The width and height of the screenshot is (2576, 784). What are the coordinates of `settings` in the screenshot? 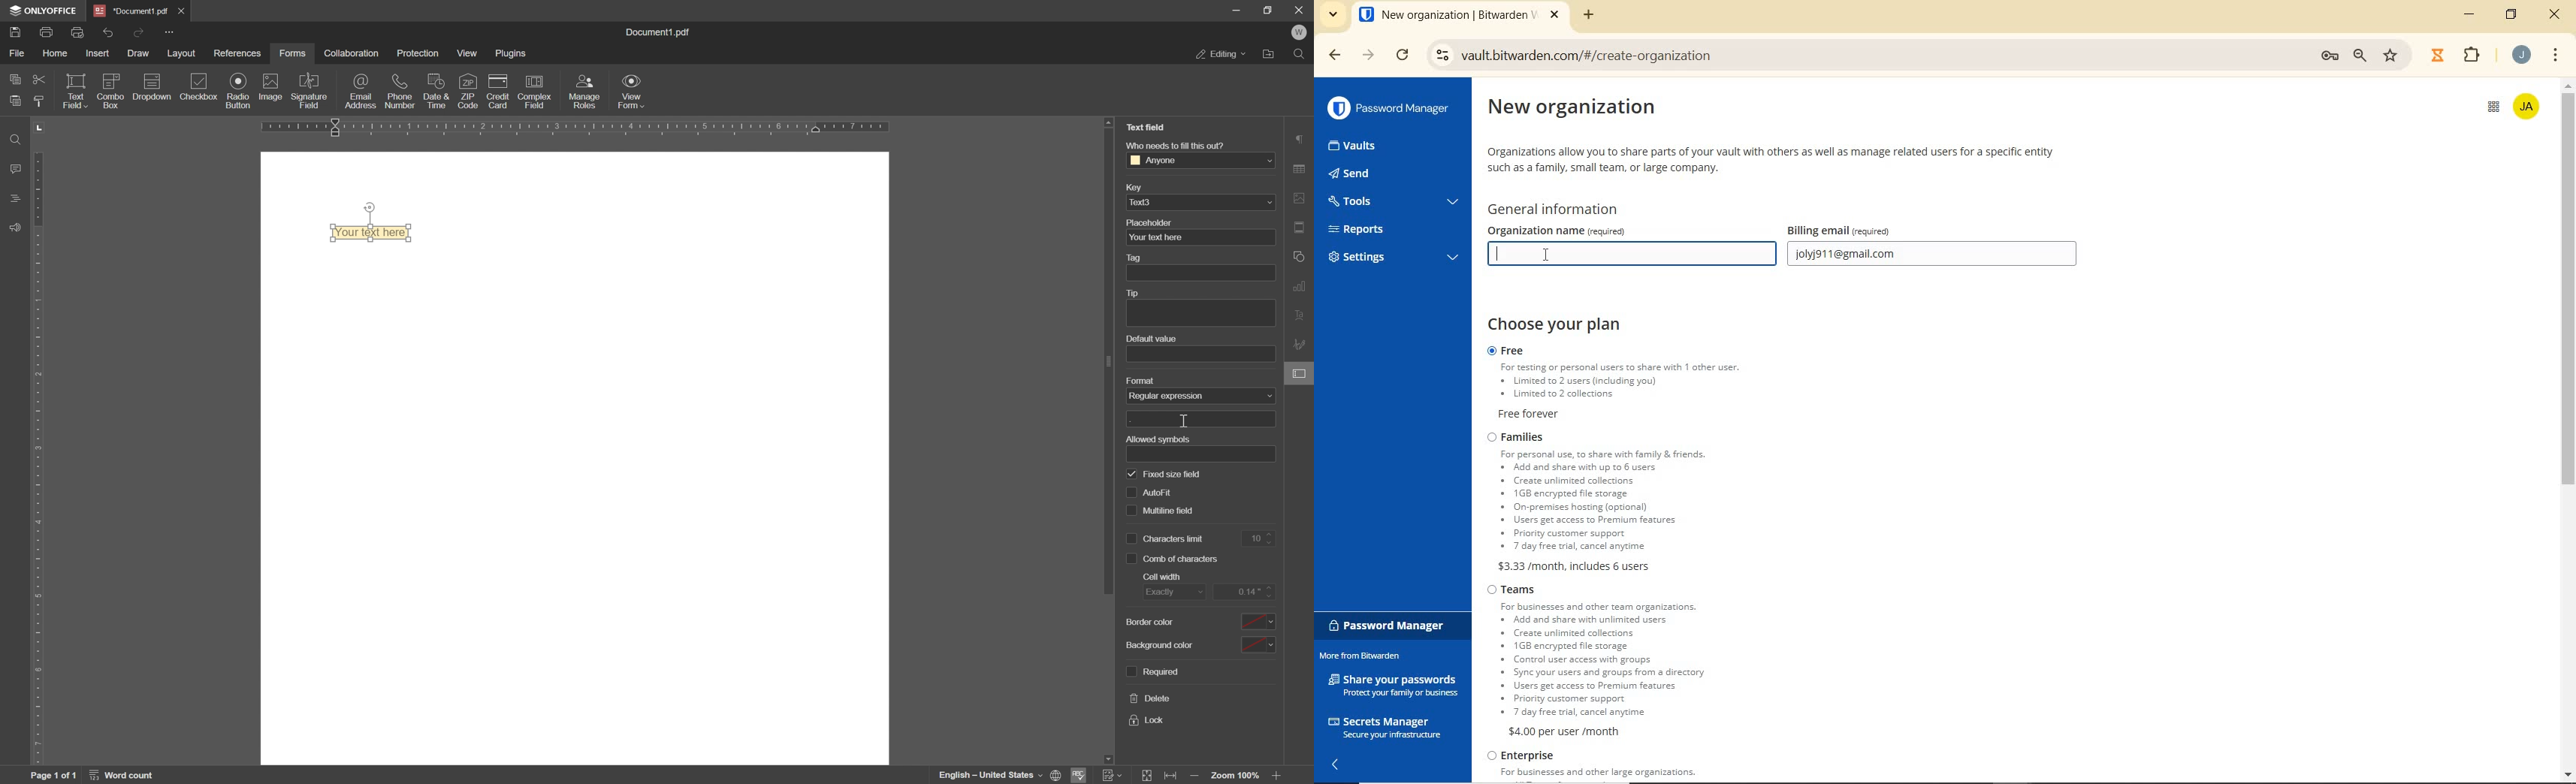 It's located at (1391, 259).